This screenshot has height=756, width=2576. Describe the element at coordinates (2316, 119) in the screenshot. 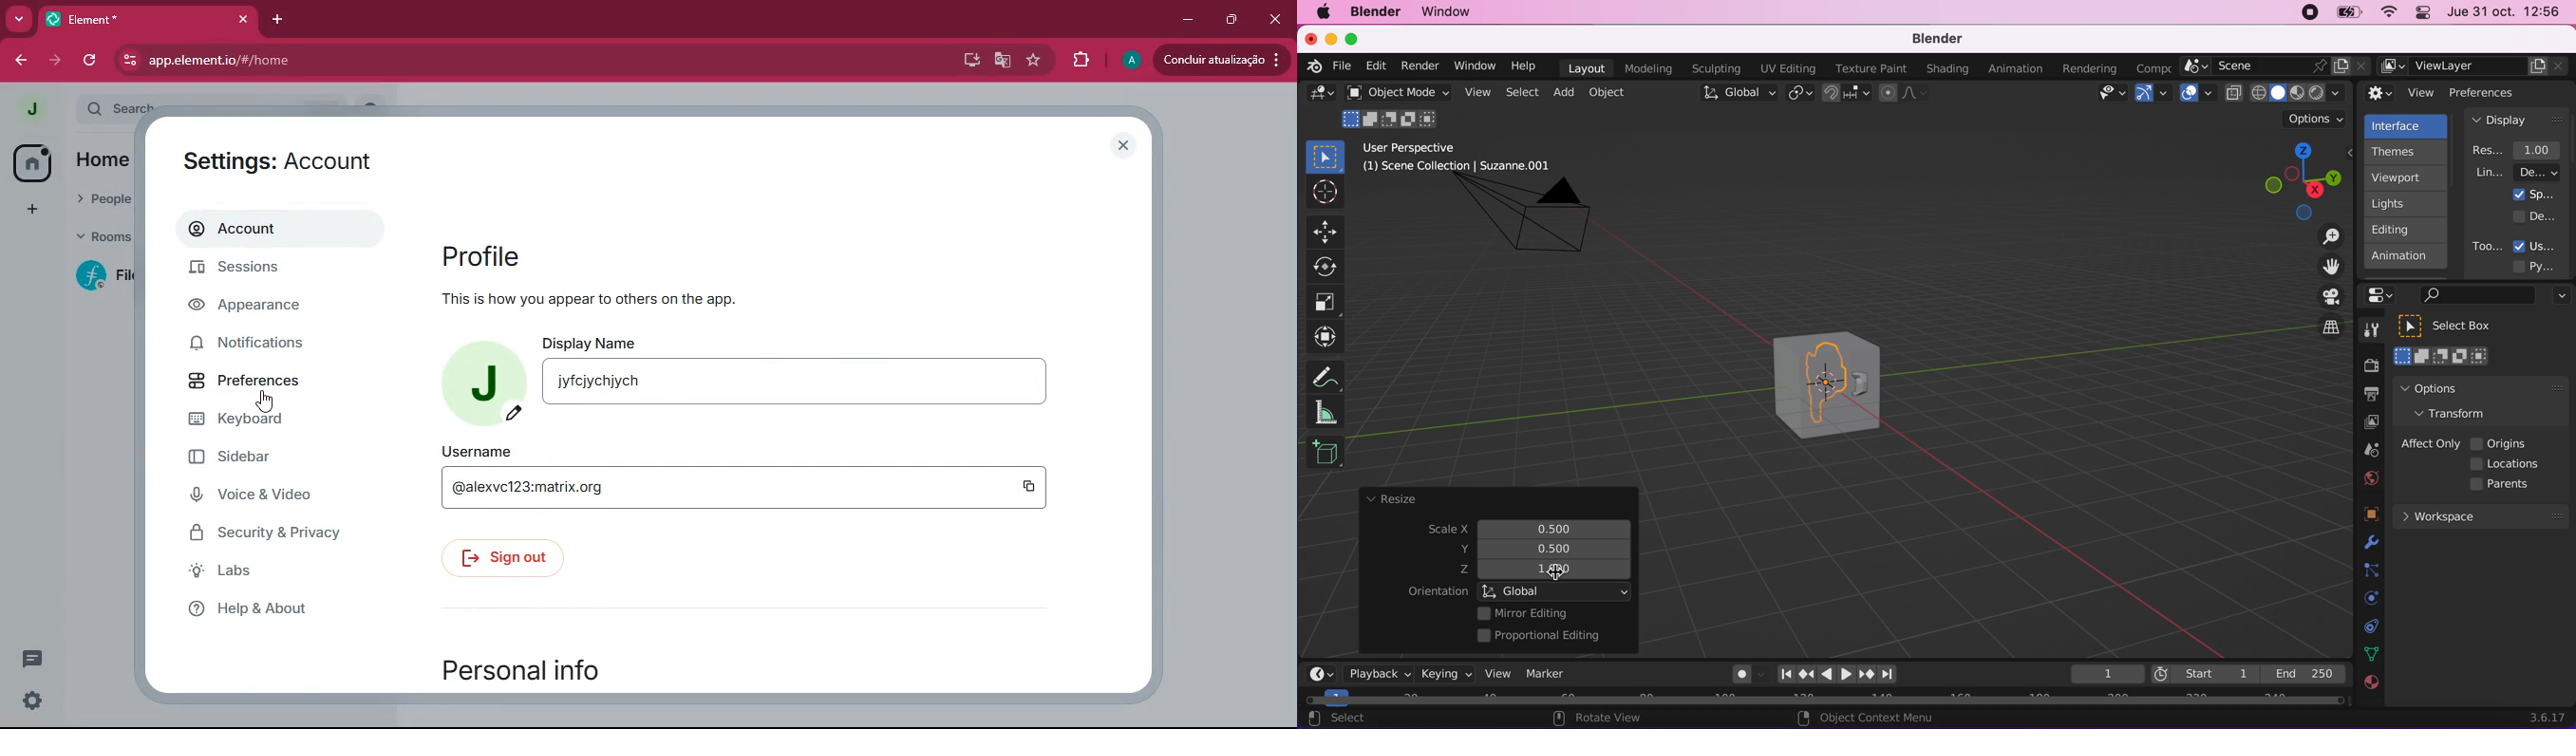

I see `options` at that location.